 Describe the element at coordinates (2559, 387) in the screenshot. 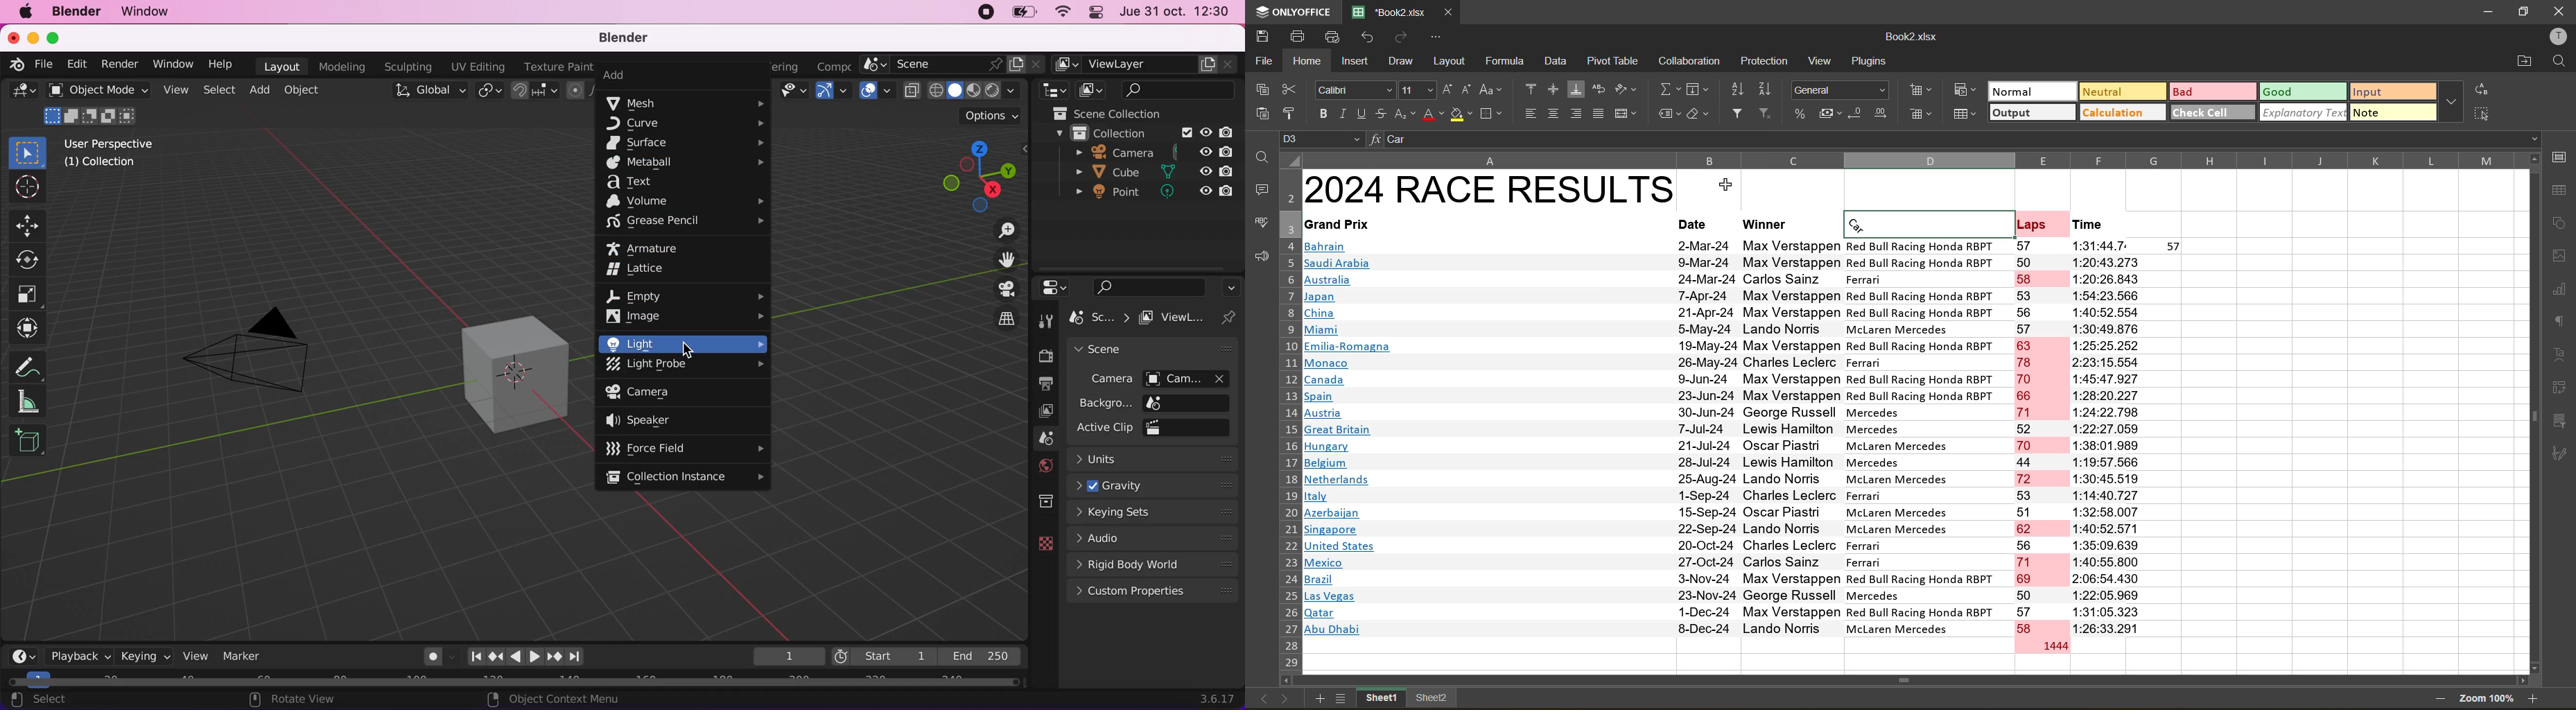

I see `pivot table` at that location.